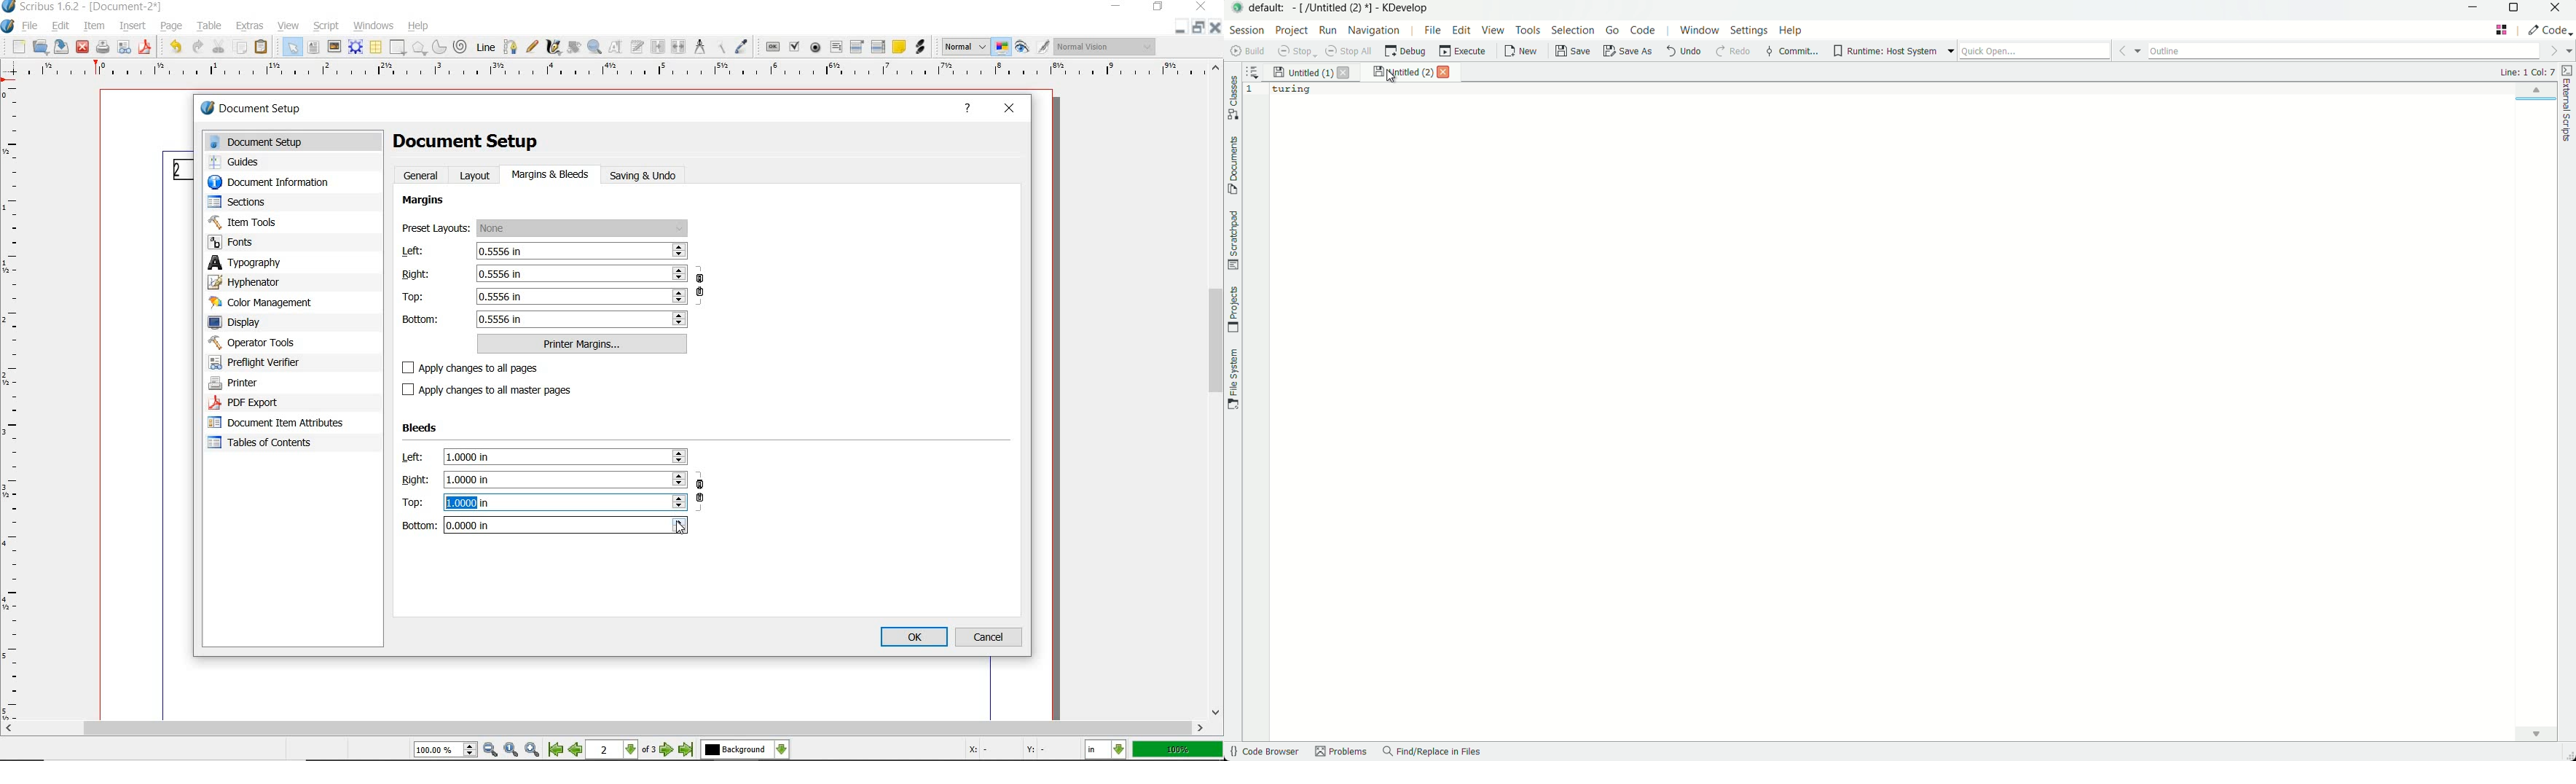  What do you see at coordinates (240, 163) in the screenshot?
I see `guides` at bounding box center [240, 163].